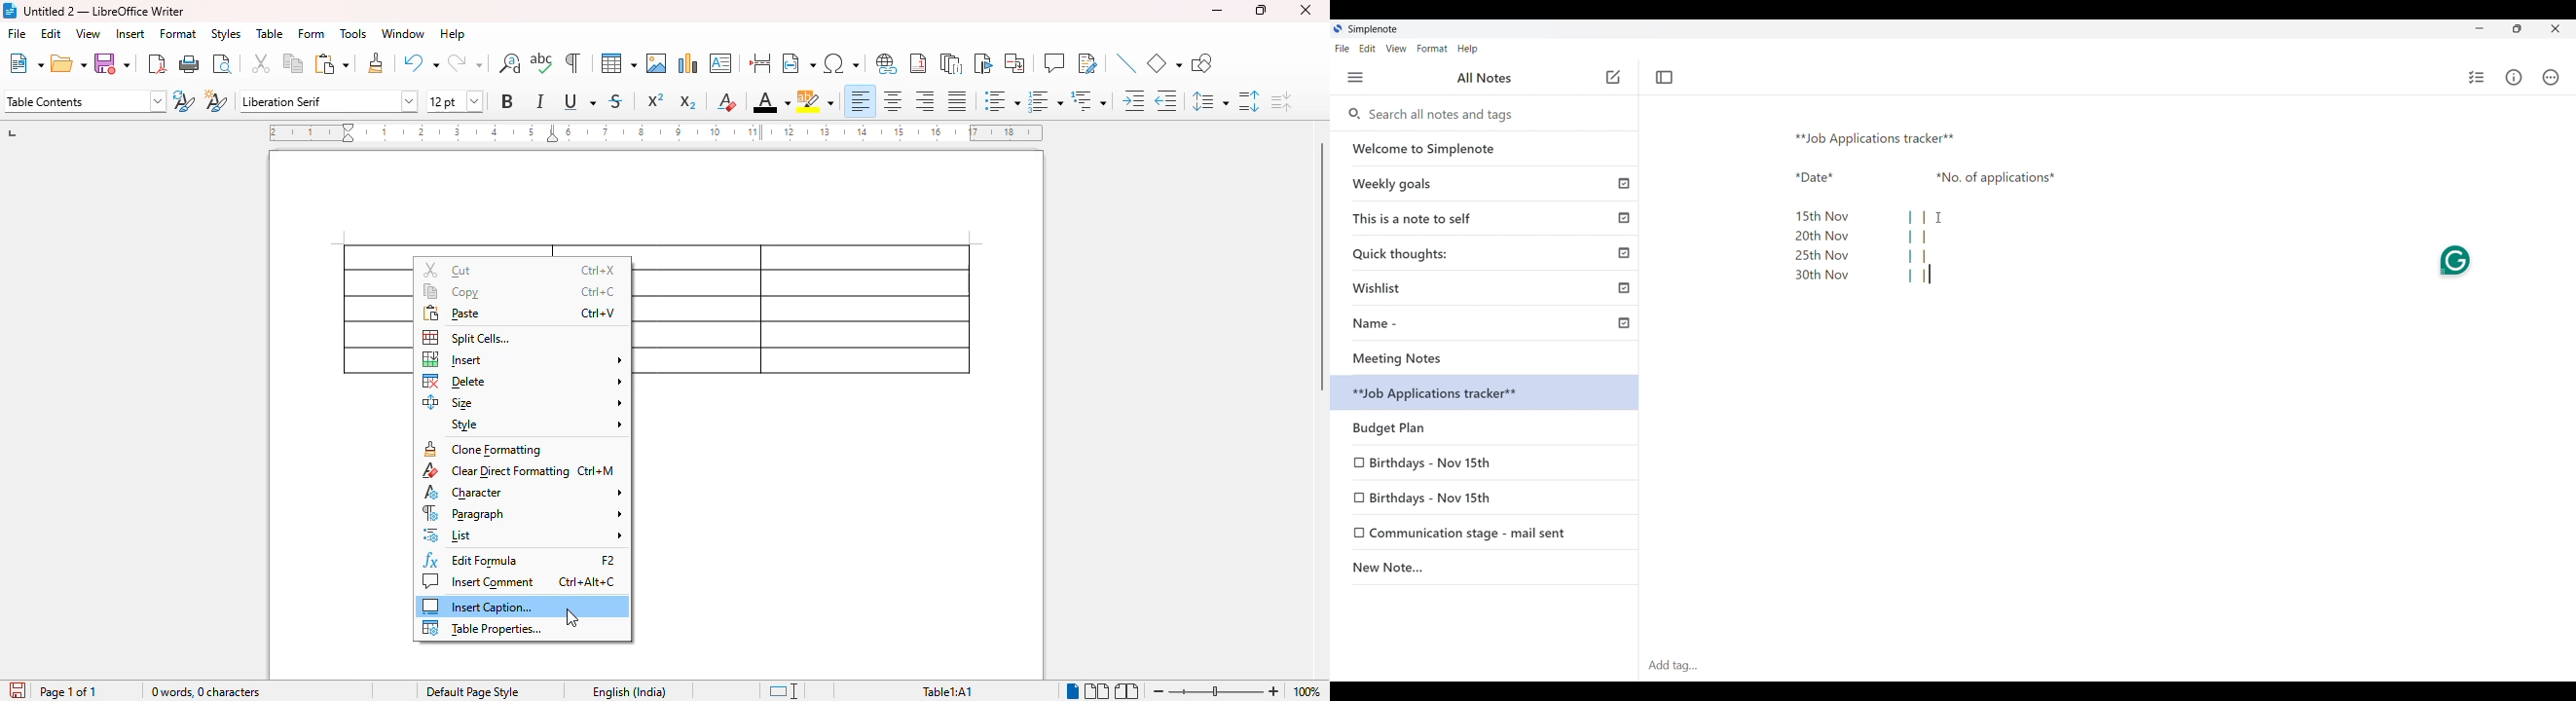 This screenshot has height=728, width=2576. I want to click on close, so click(1306, 10).